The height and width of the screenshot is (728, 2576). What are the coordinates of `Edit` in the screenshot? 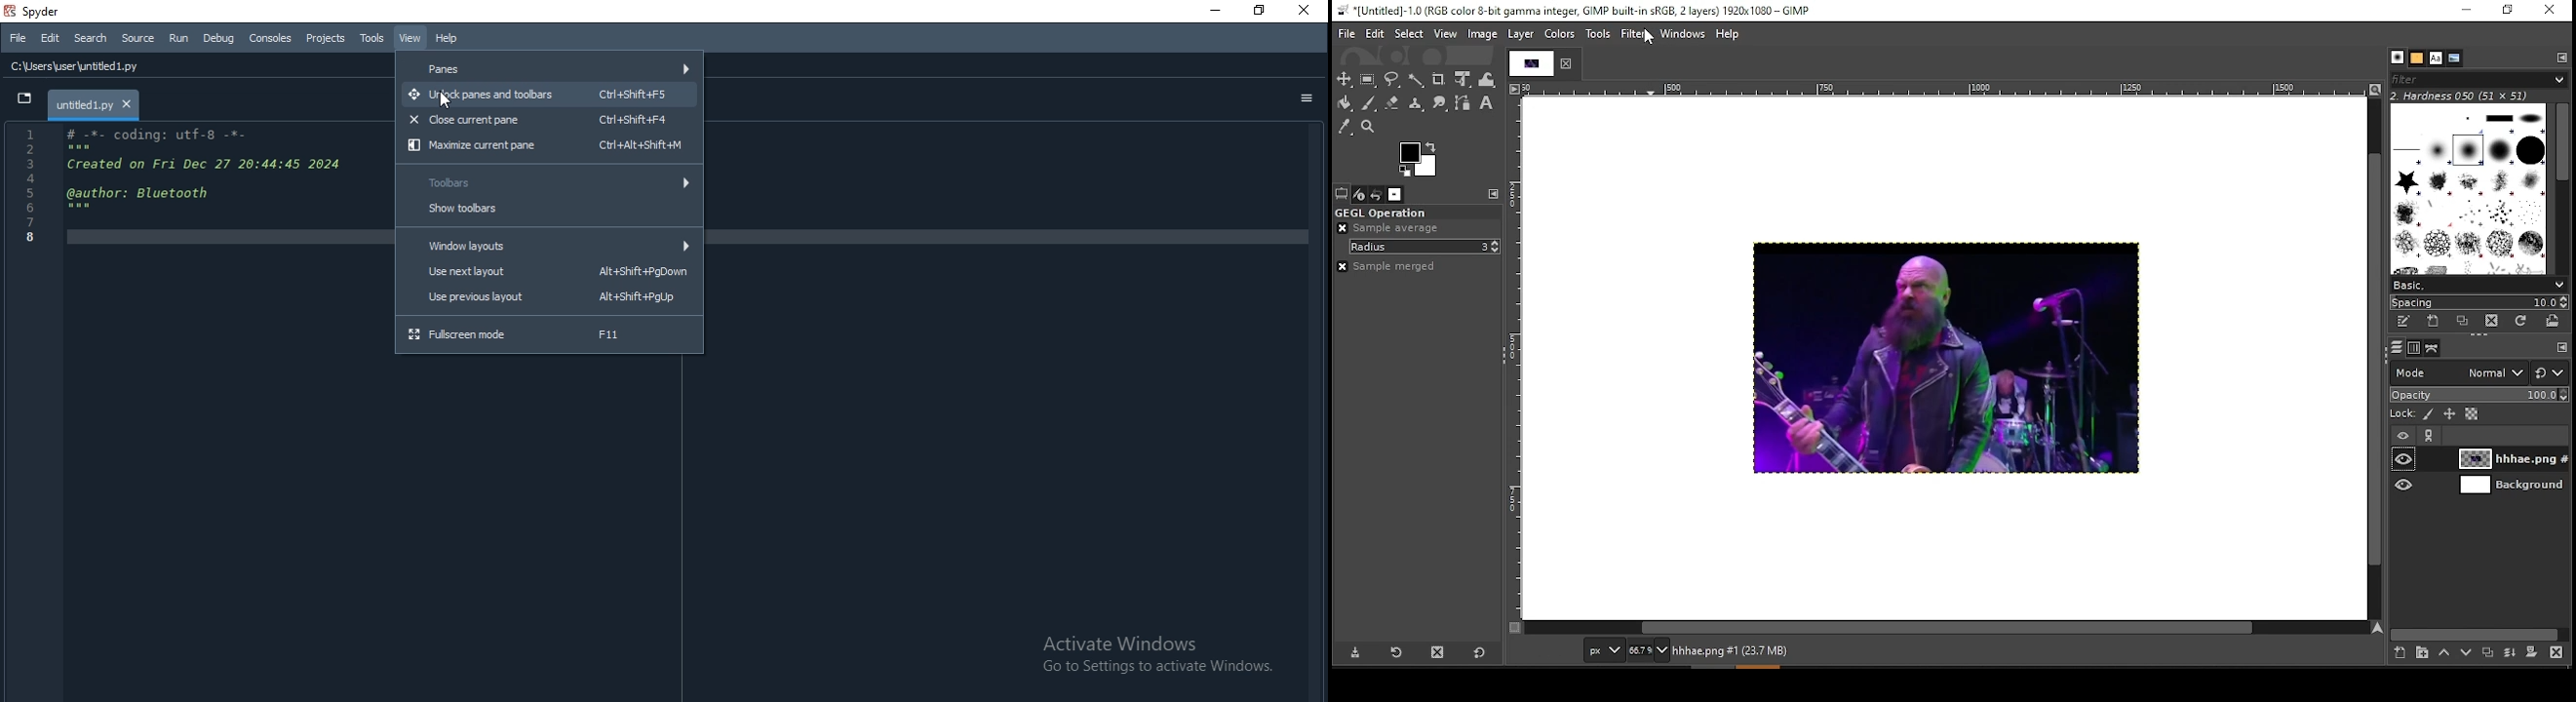 It's located at (49, 39).